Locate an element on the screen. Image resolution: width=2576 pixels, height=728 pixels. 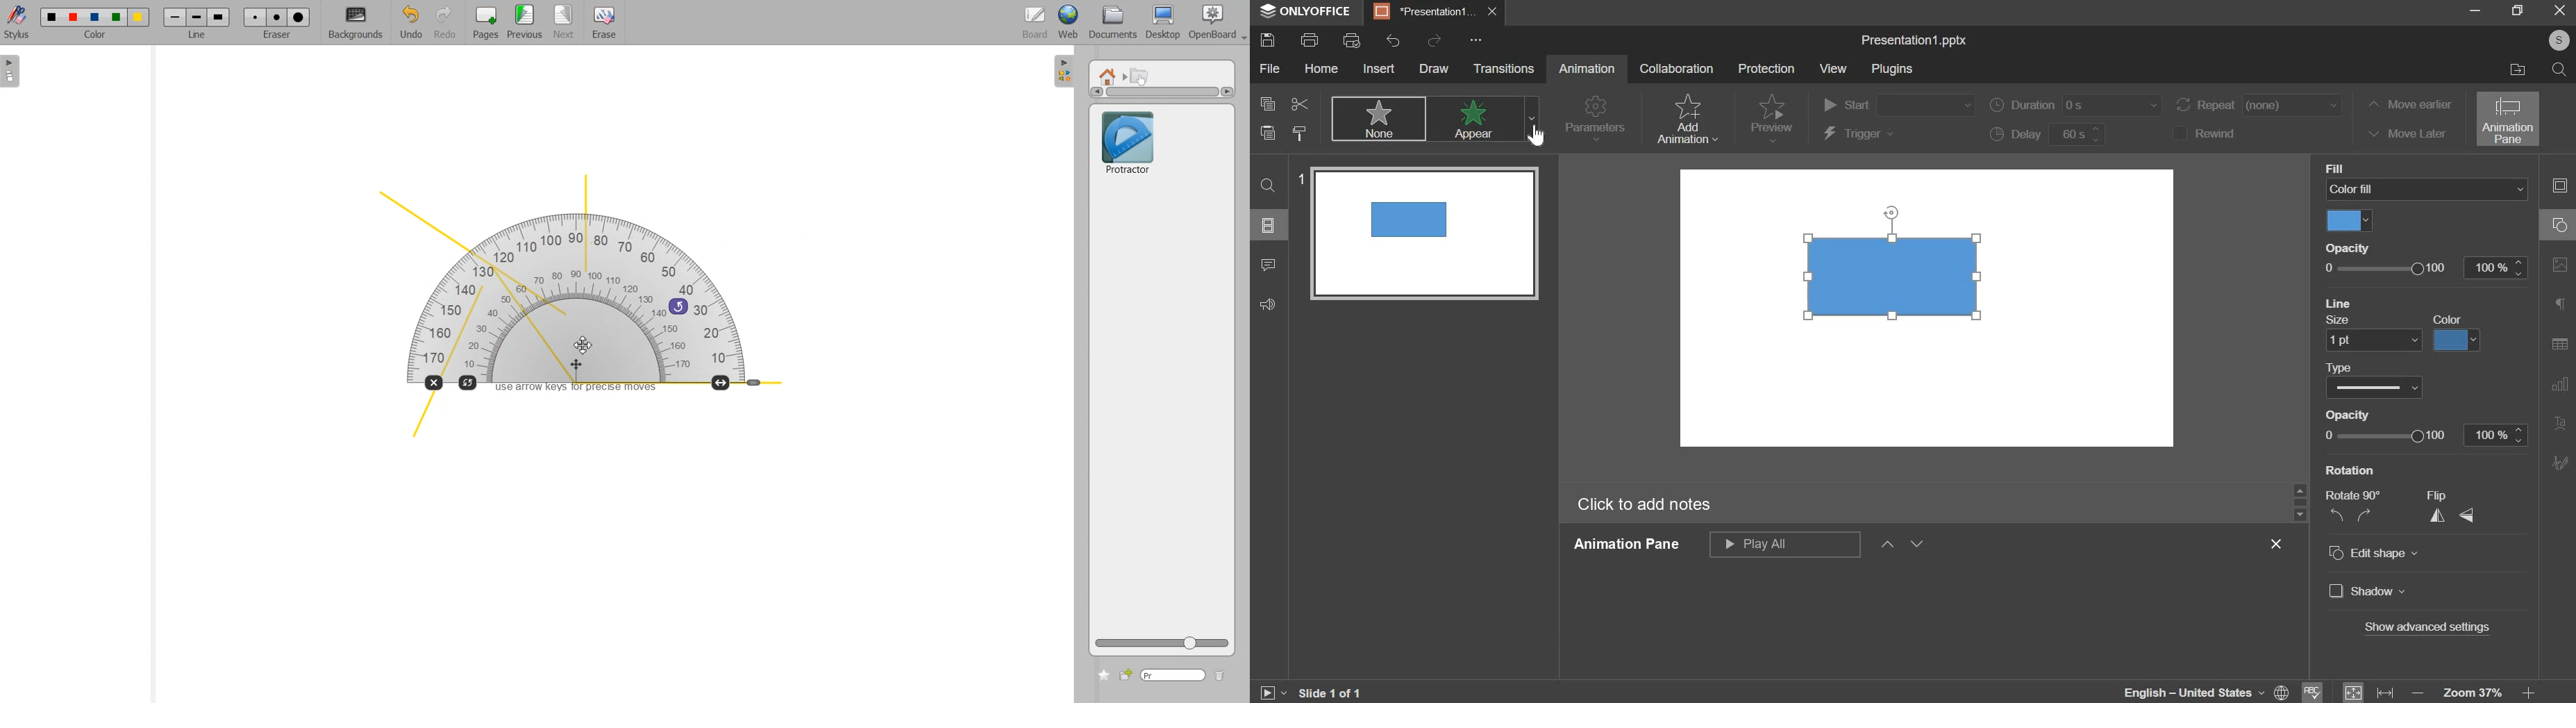
down is located at coordinates (1918, 545).